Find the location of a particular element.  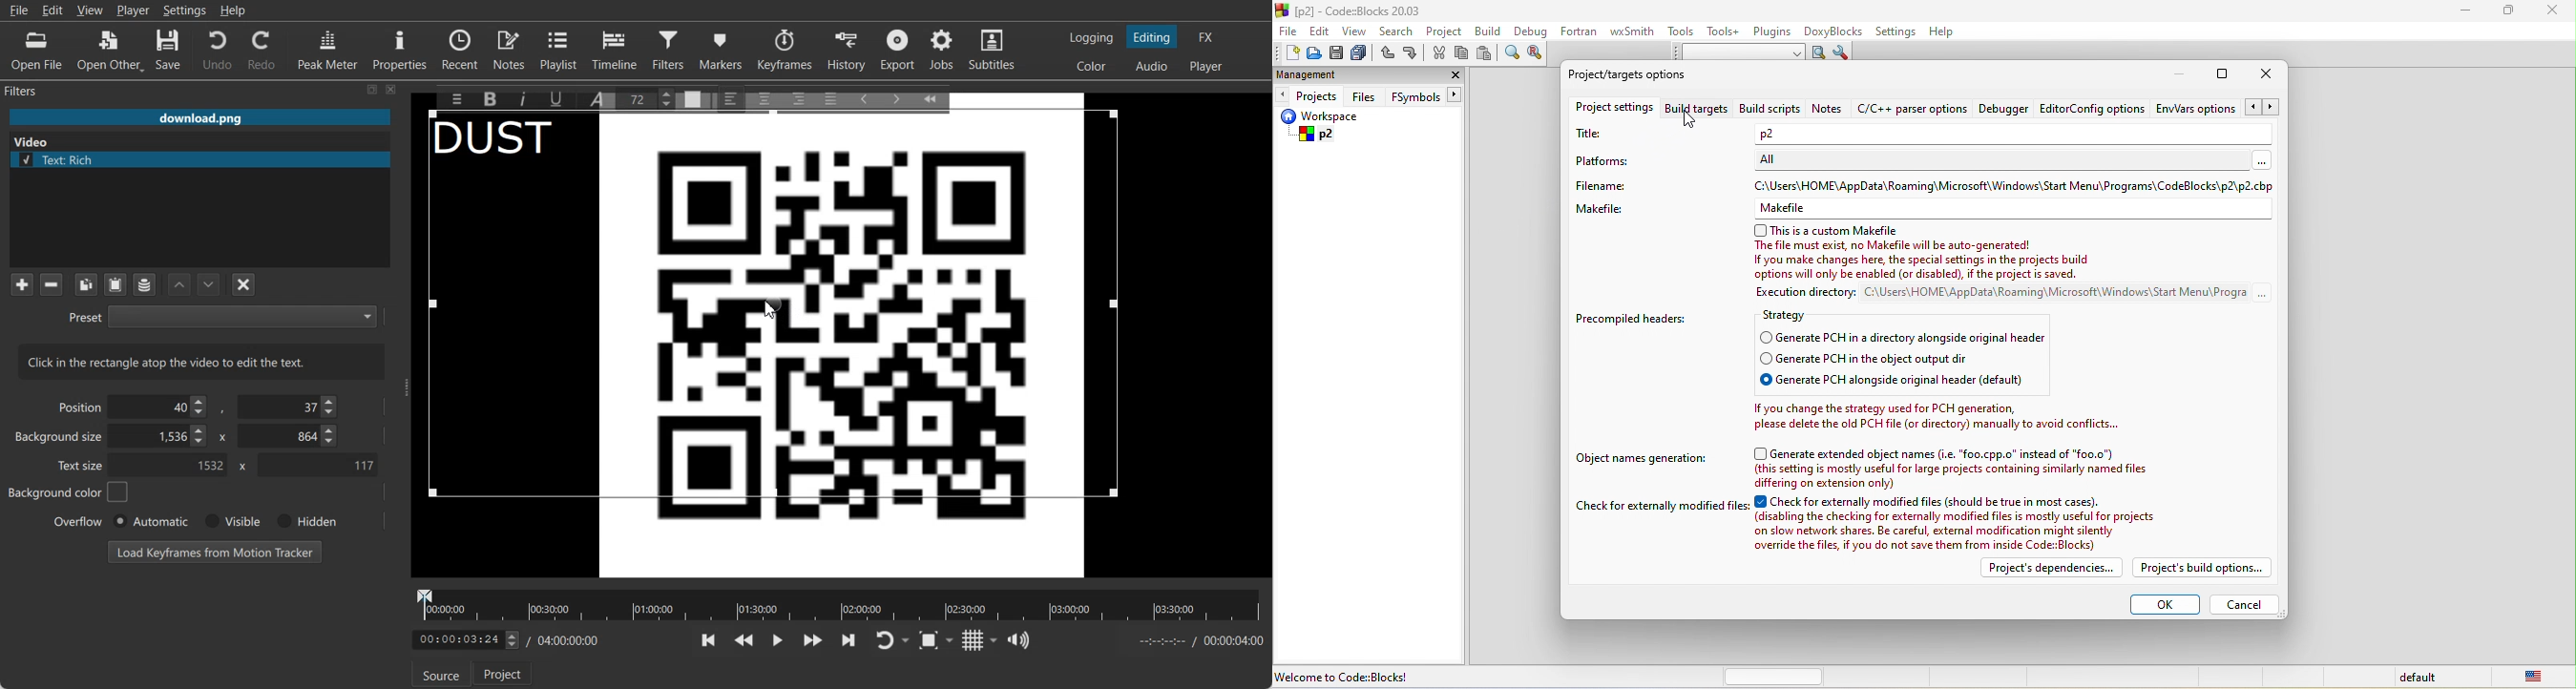

Open Other is located at coordinates (111, 50).